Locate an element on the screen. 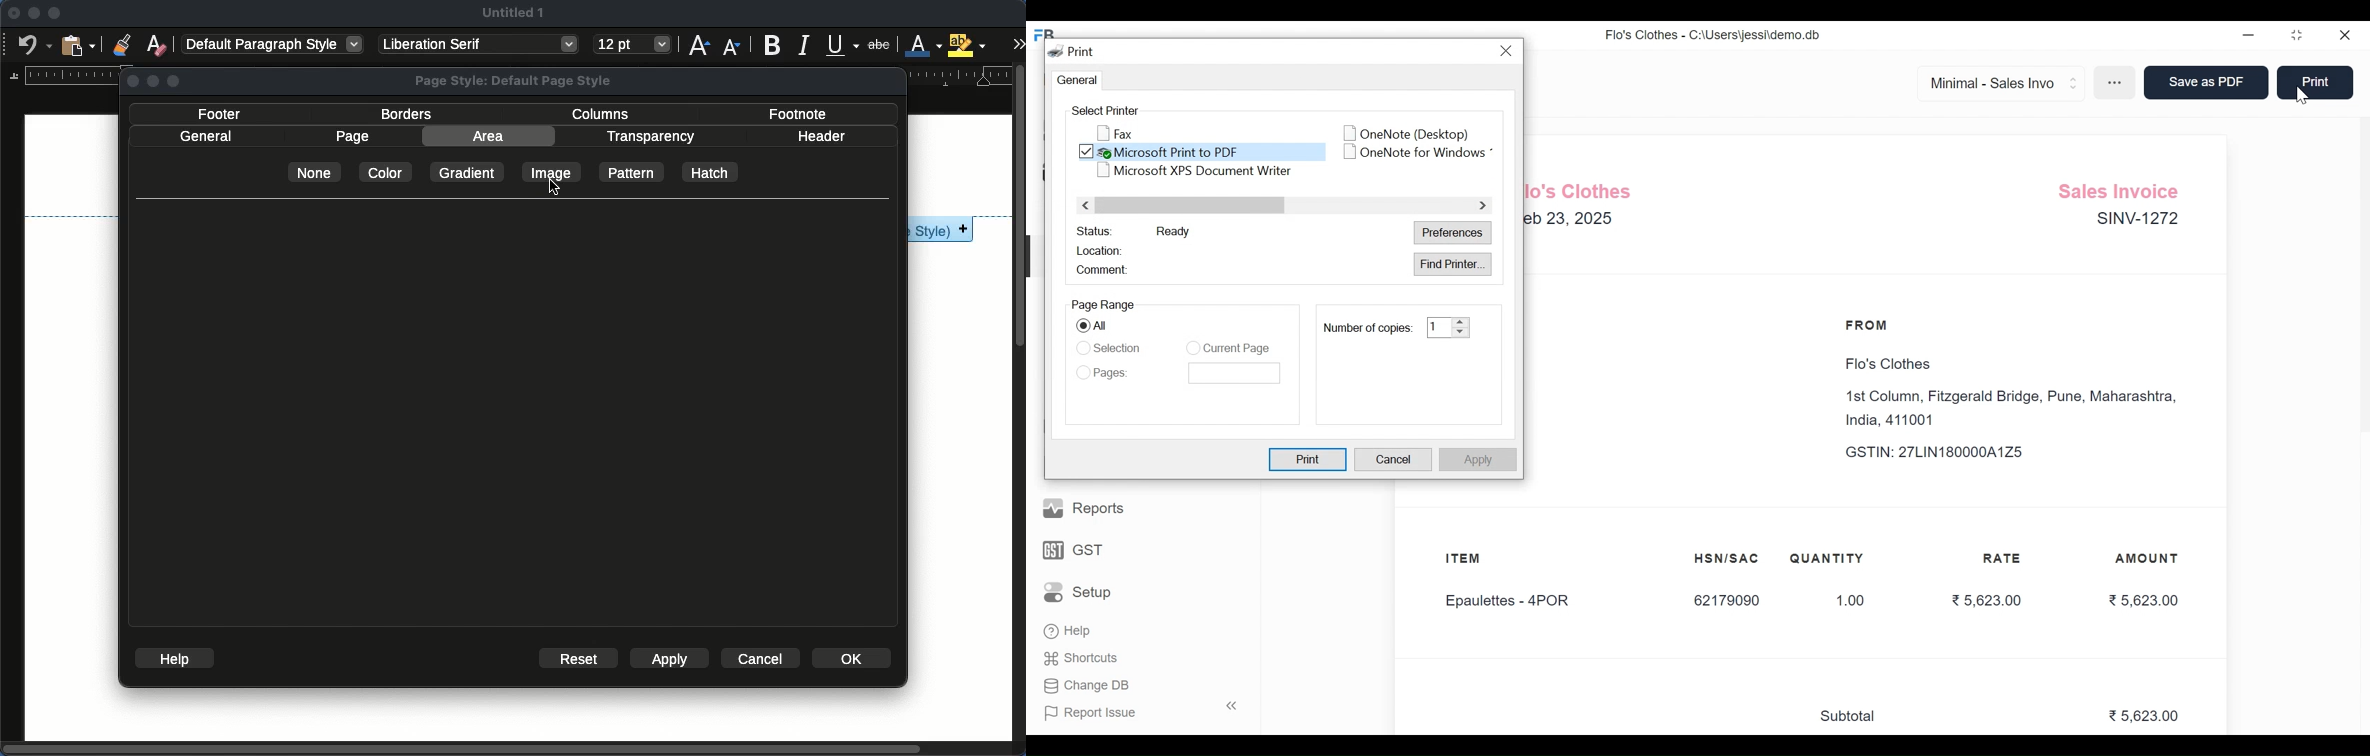 The image size is (2380, 756). Preferences is located at coordinates (1454, 234).